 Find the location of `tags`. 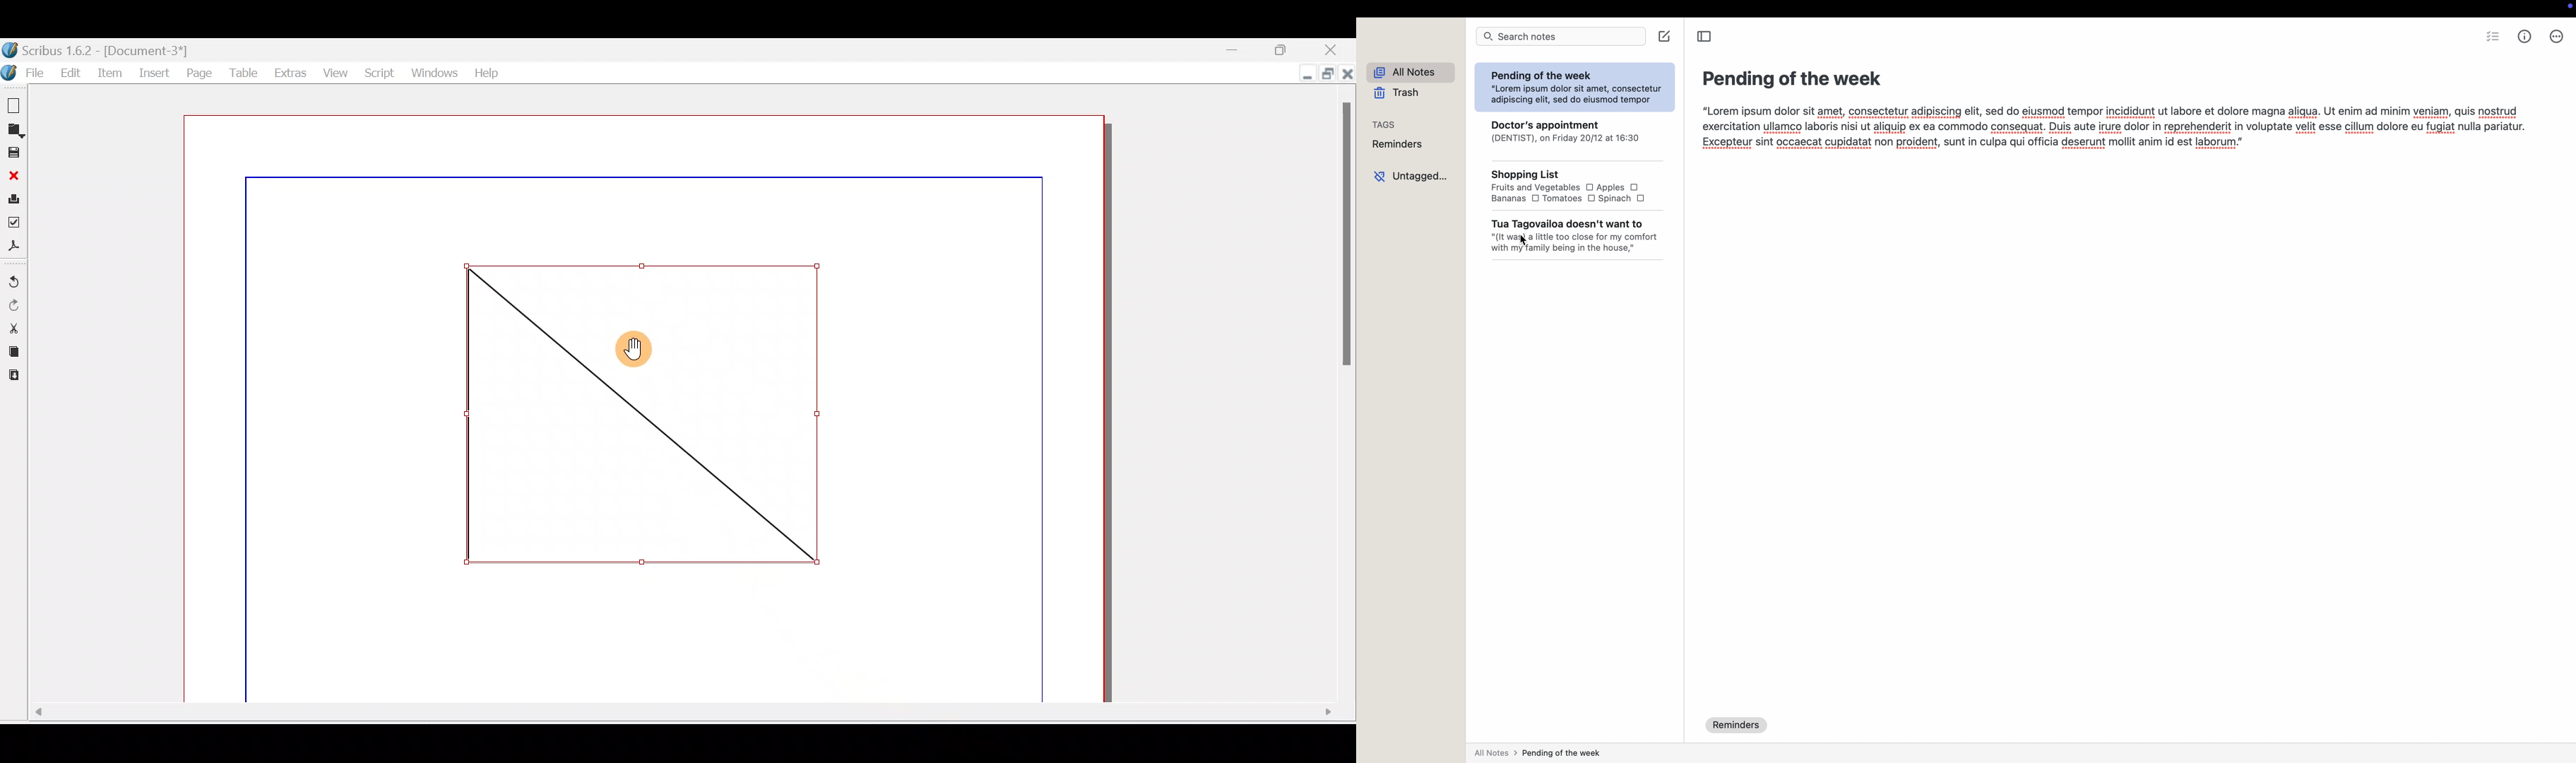

tags is located at coordinates (1385, 124).